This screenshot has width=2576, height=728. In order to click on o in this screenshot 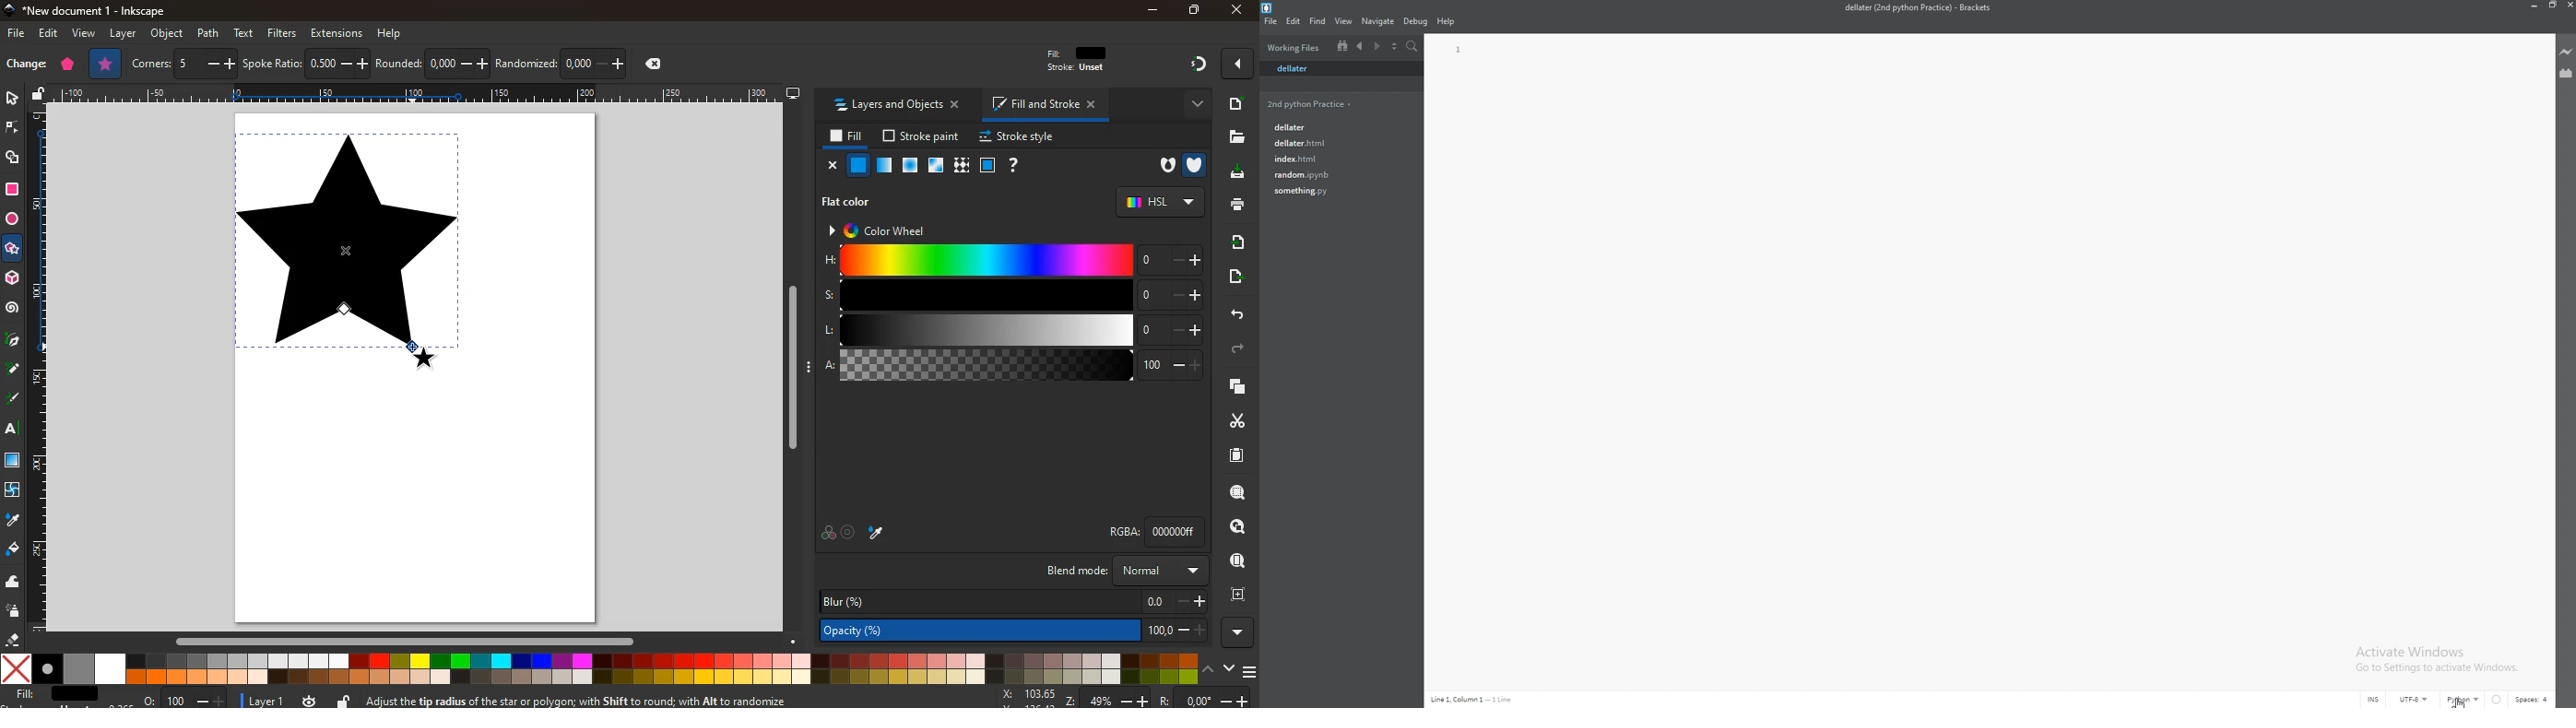, I will do `click(185, 700)`.